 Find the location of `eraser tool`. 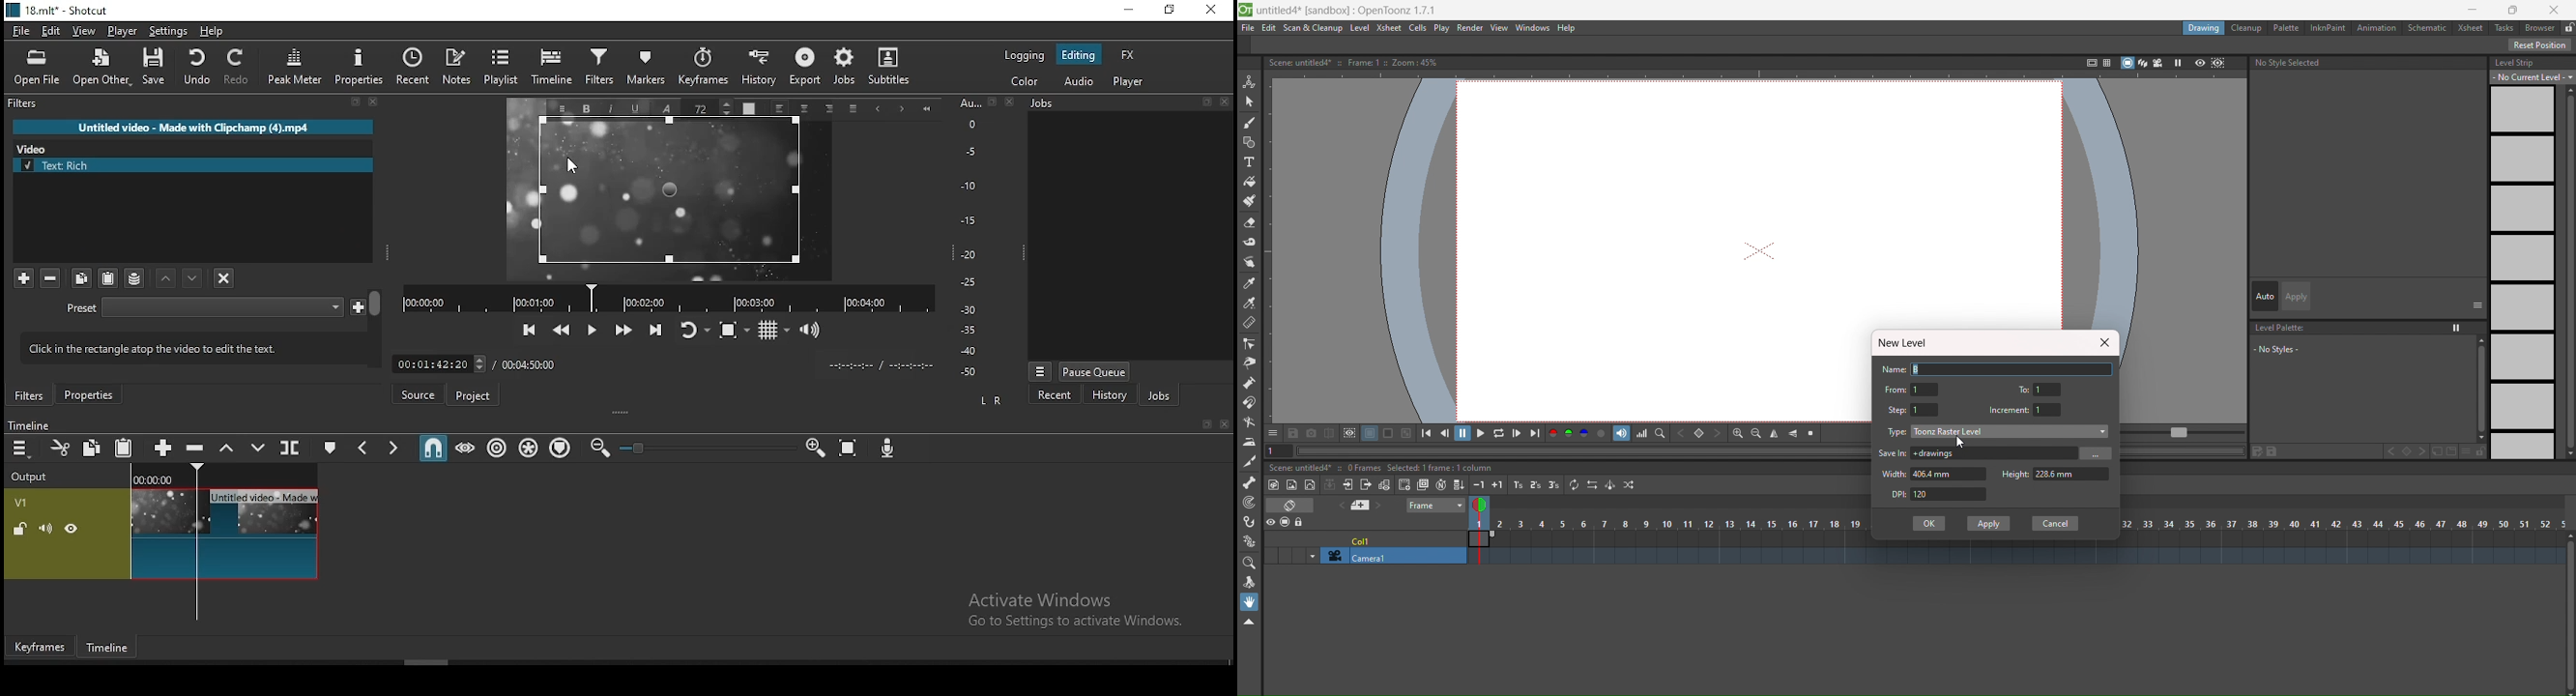

eraser tool is located at coordinates (1250, 222).